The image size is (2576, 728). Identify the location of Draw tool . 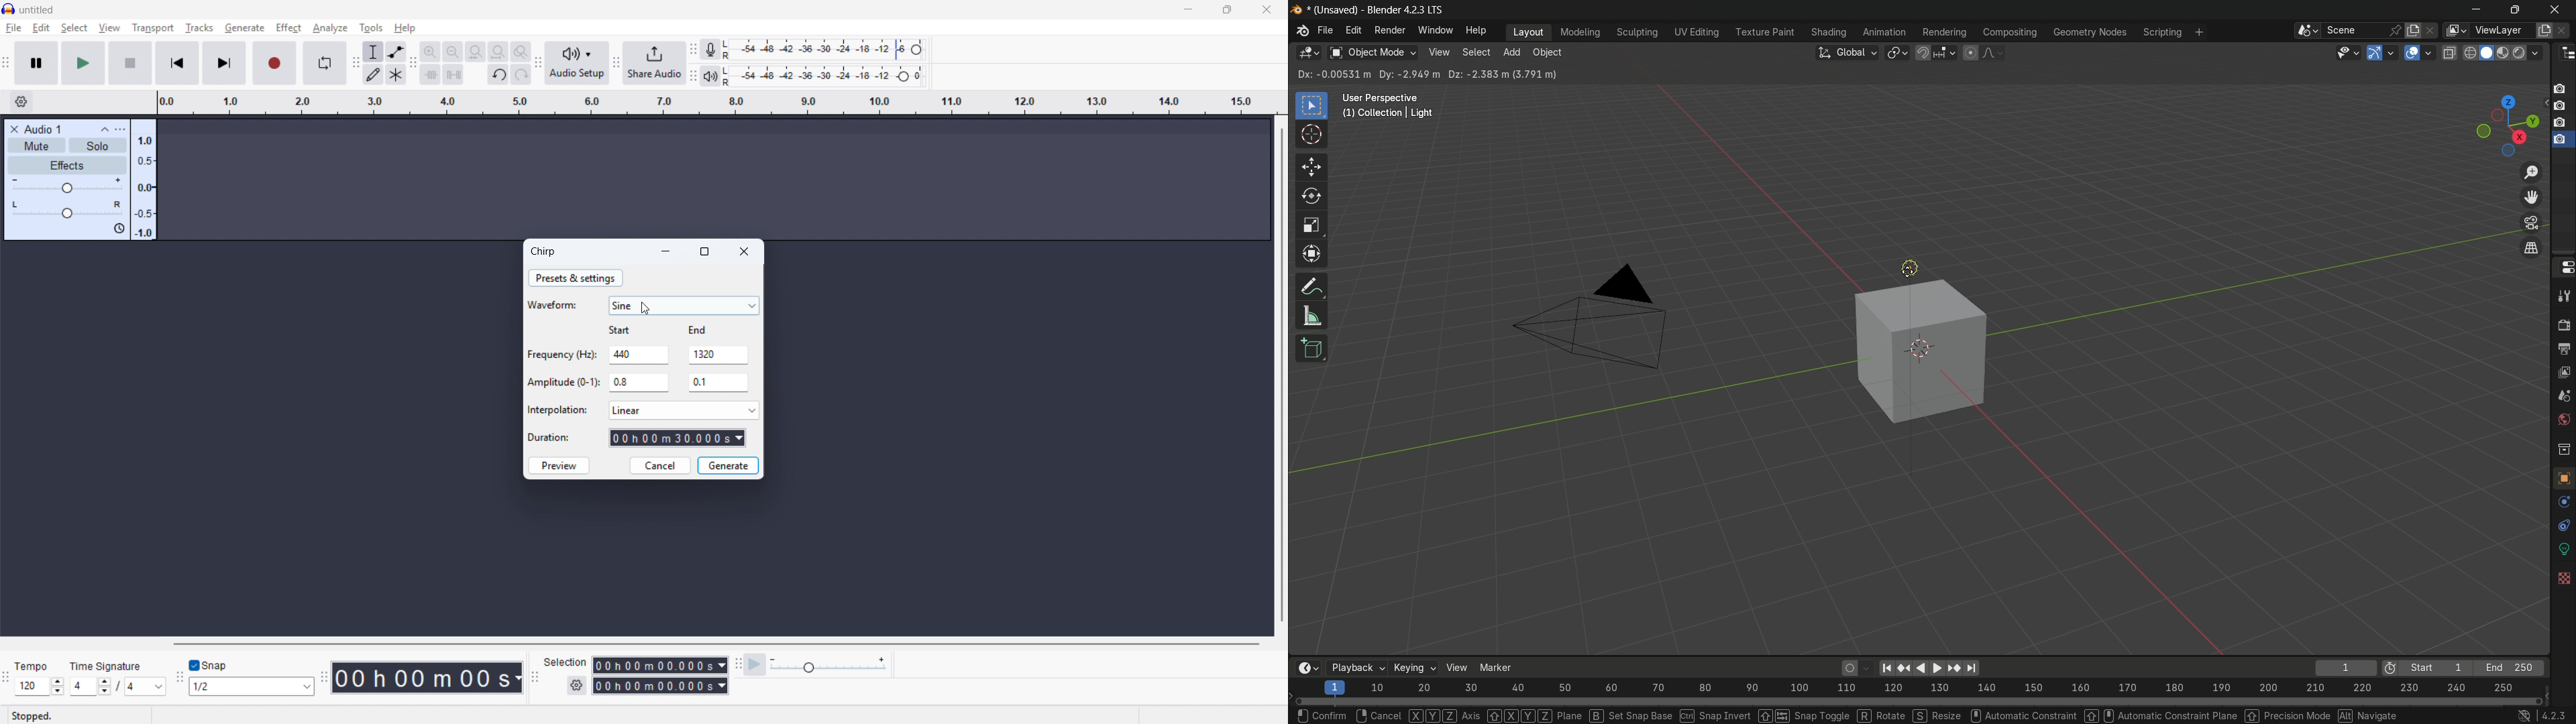
(374, 75).